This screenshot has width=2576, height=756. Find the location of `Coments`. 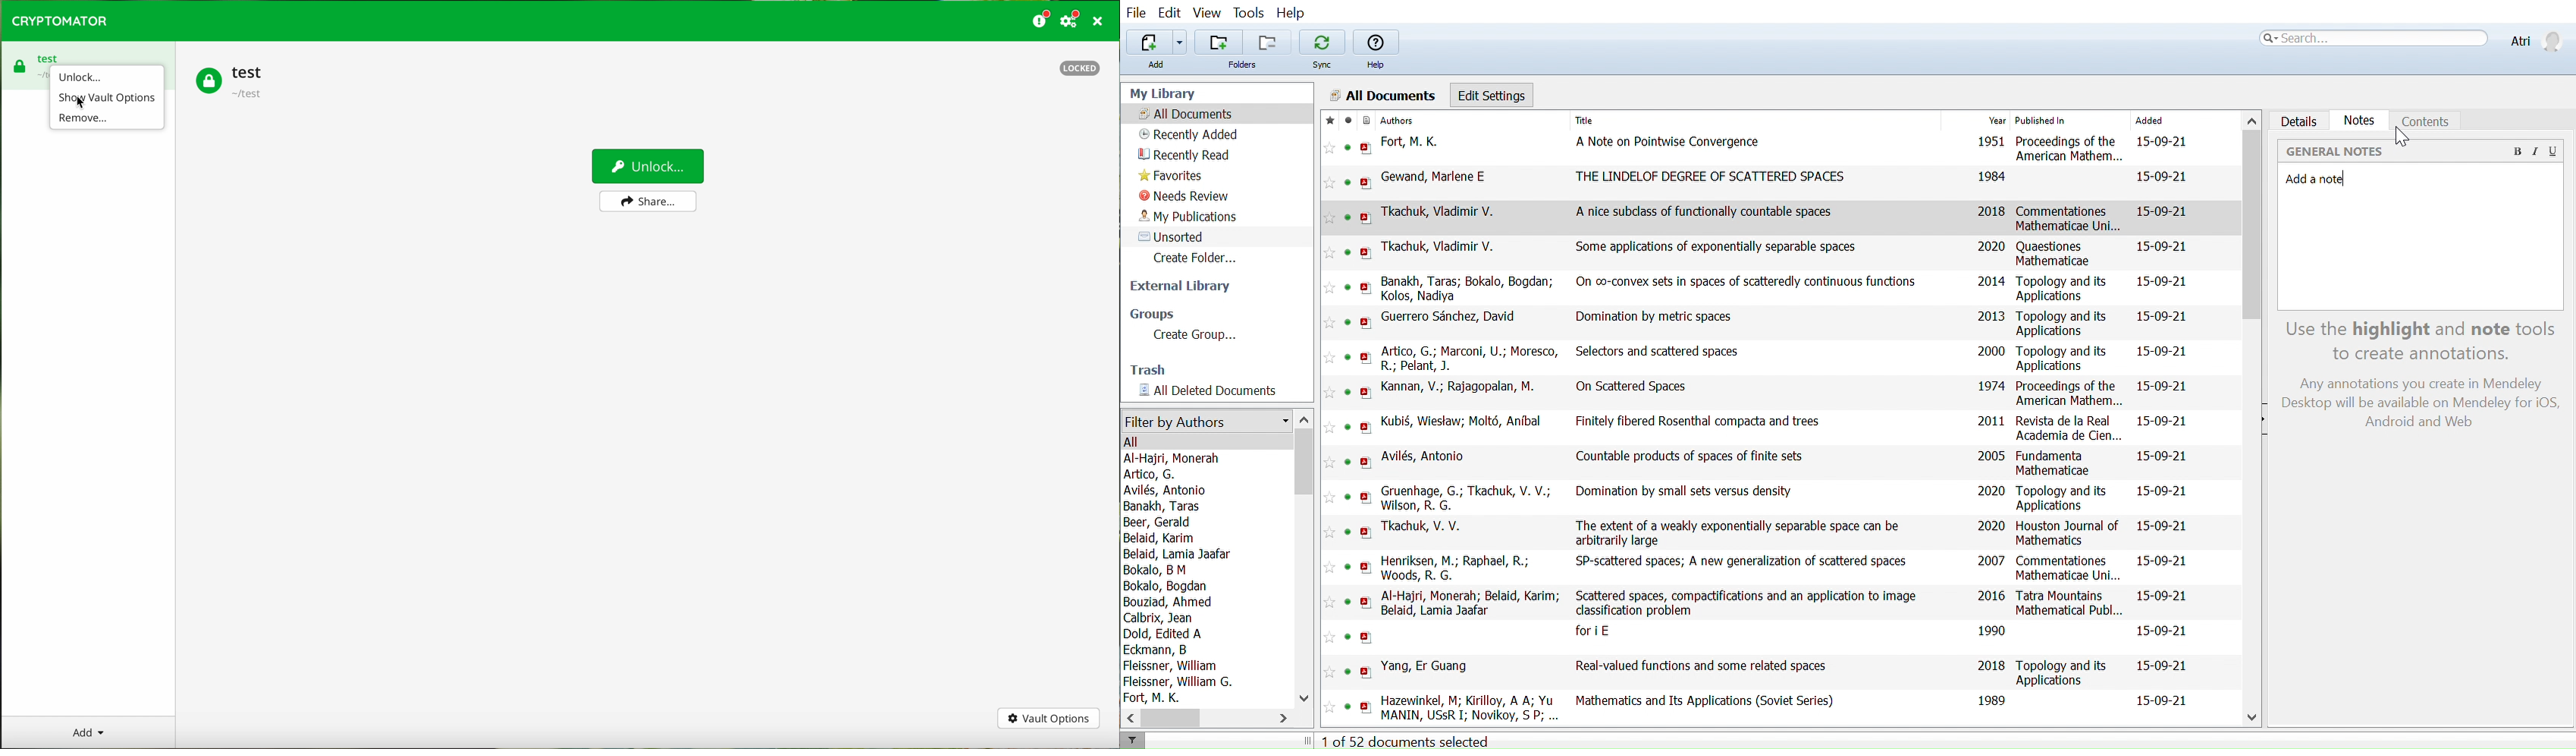

Coments is located at coordinates (2426, 121).